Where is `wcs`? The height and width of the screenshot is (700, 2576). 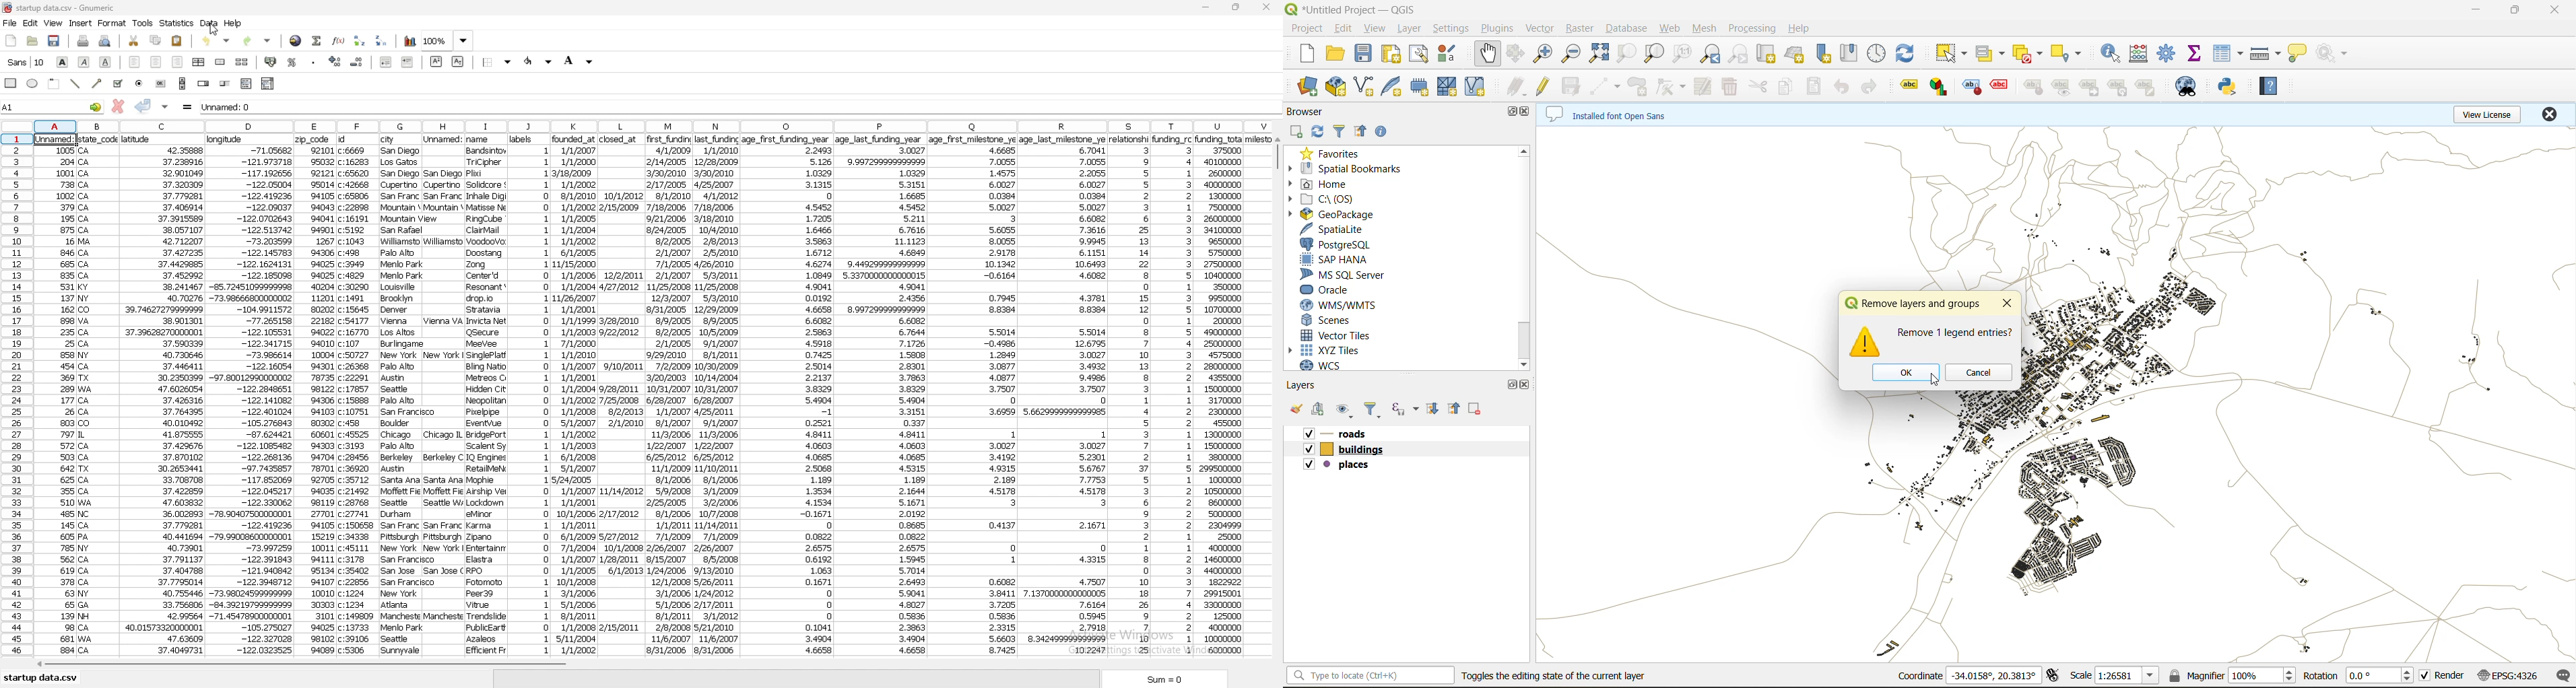 wcs is located at coordinates (1332, 364).